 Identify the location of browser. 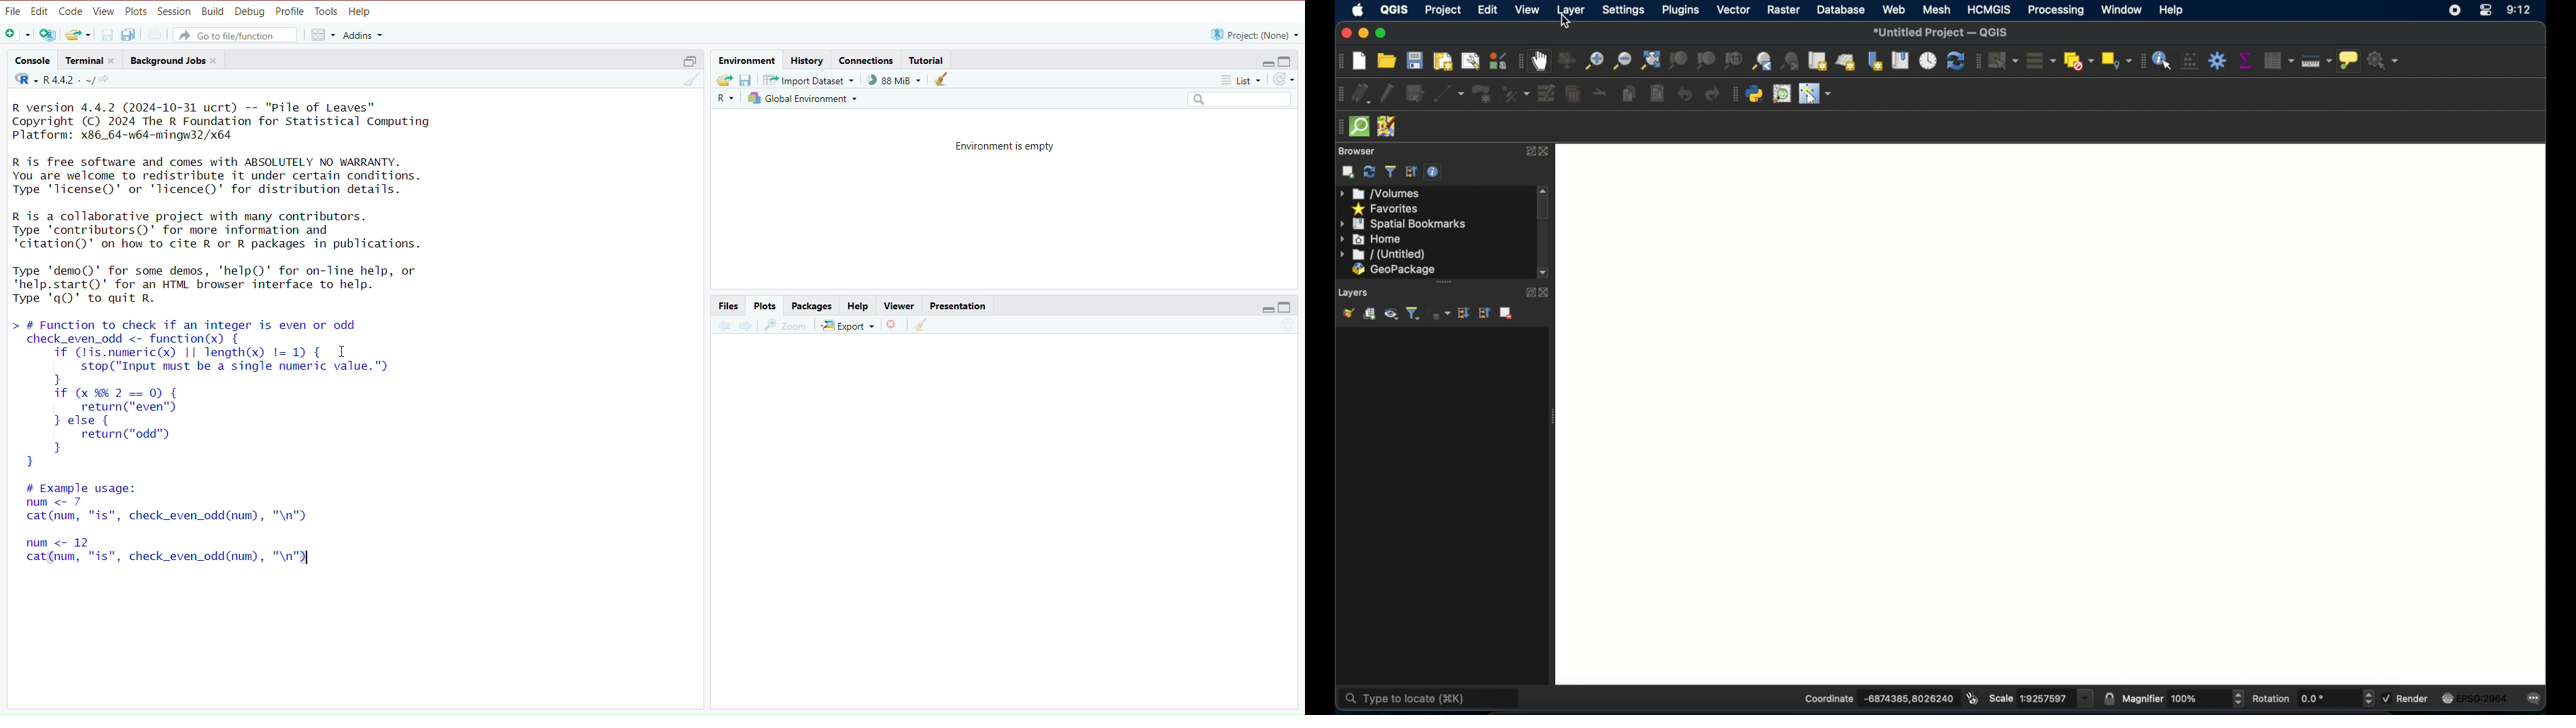
(1359, 151).